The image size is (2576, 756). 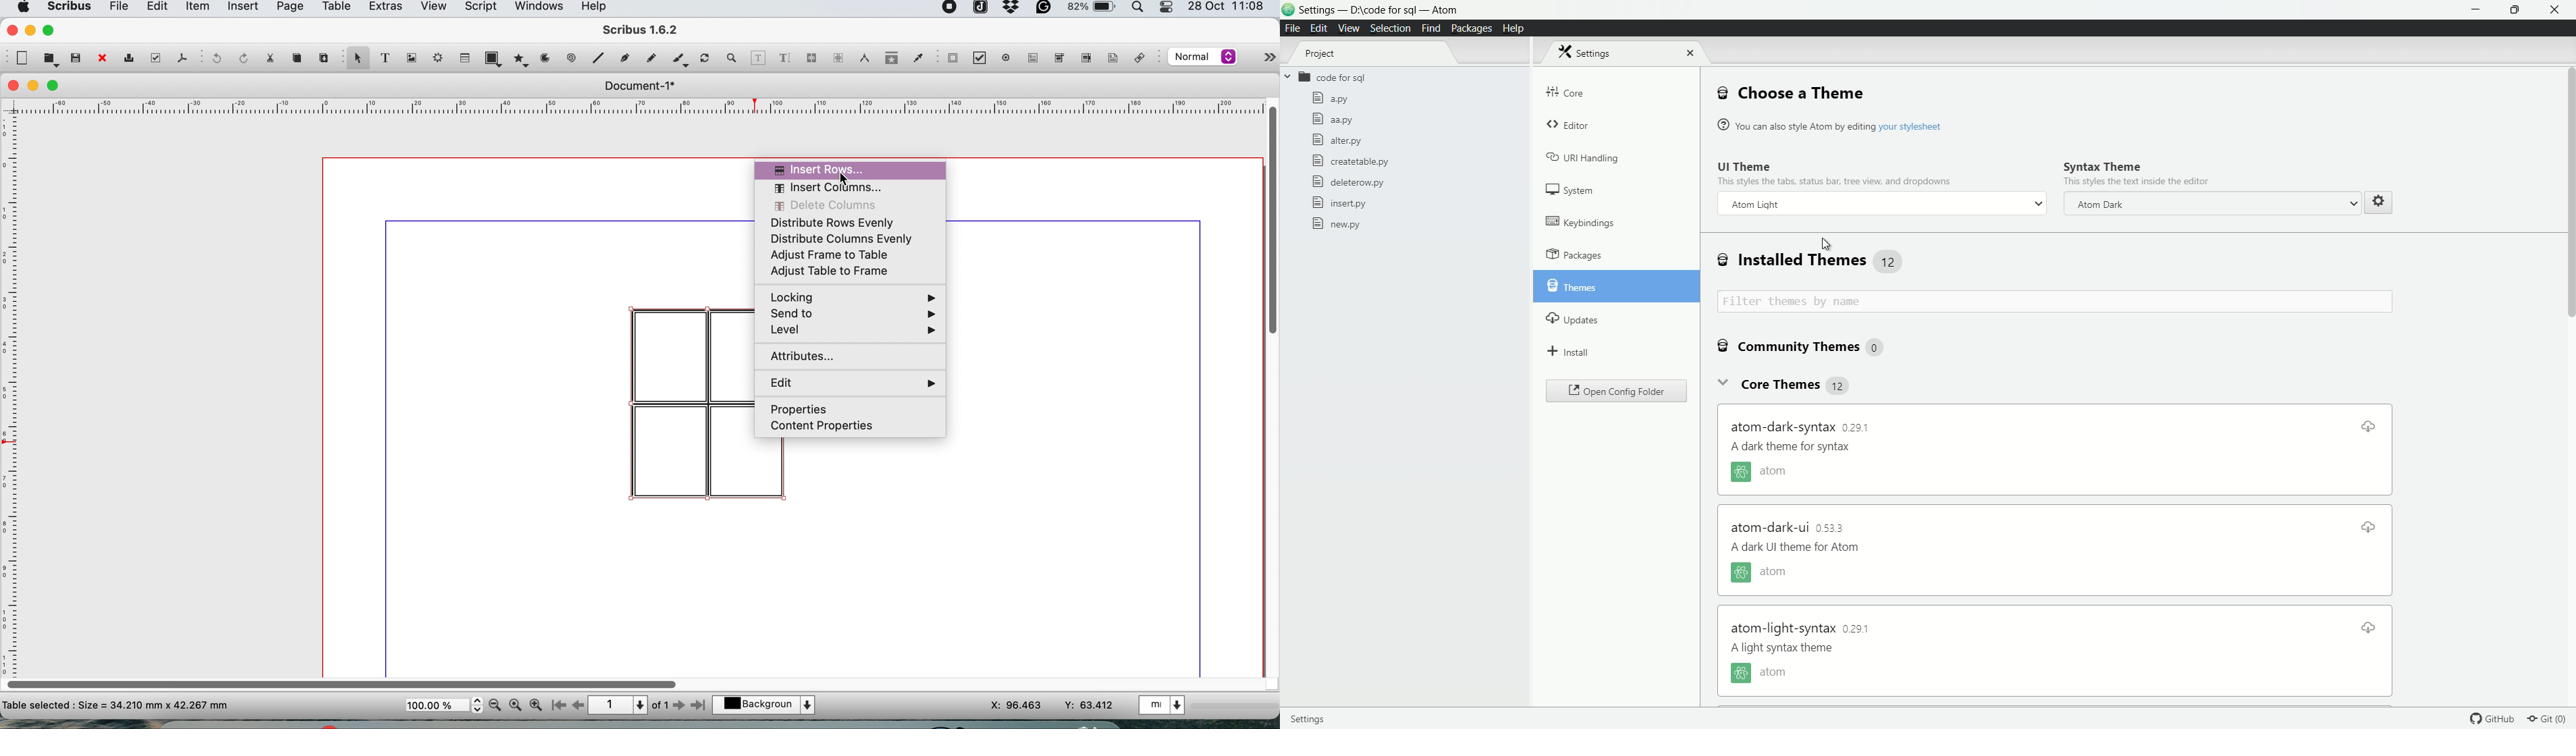 I want to click on pdf check button, so click(x=953, y=58).